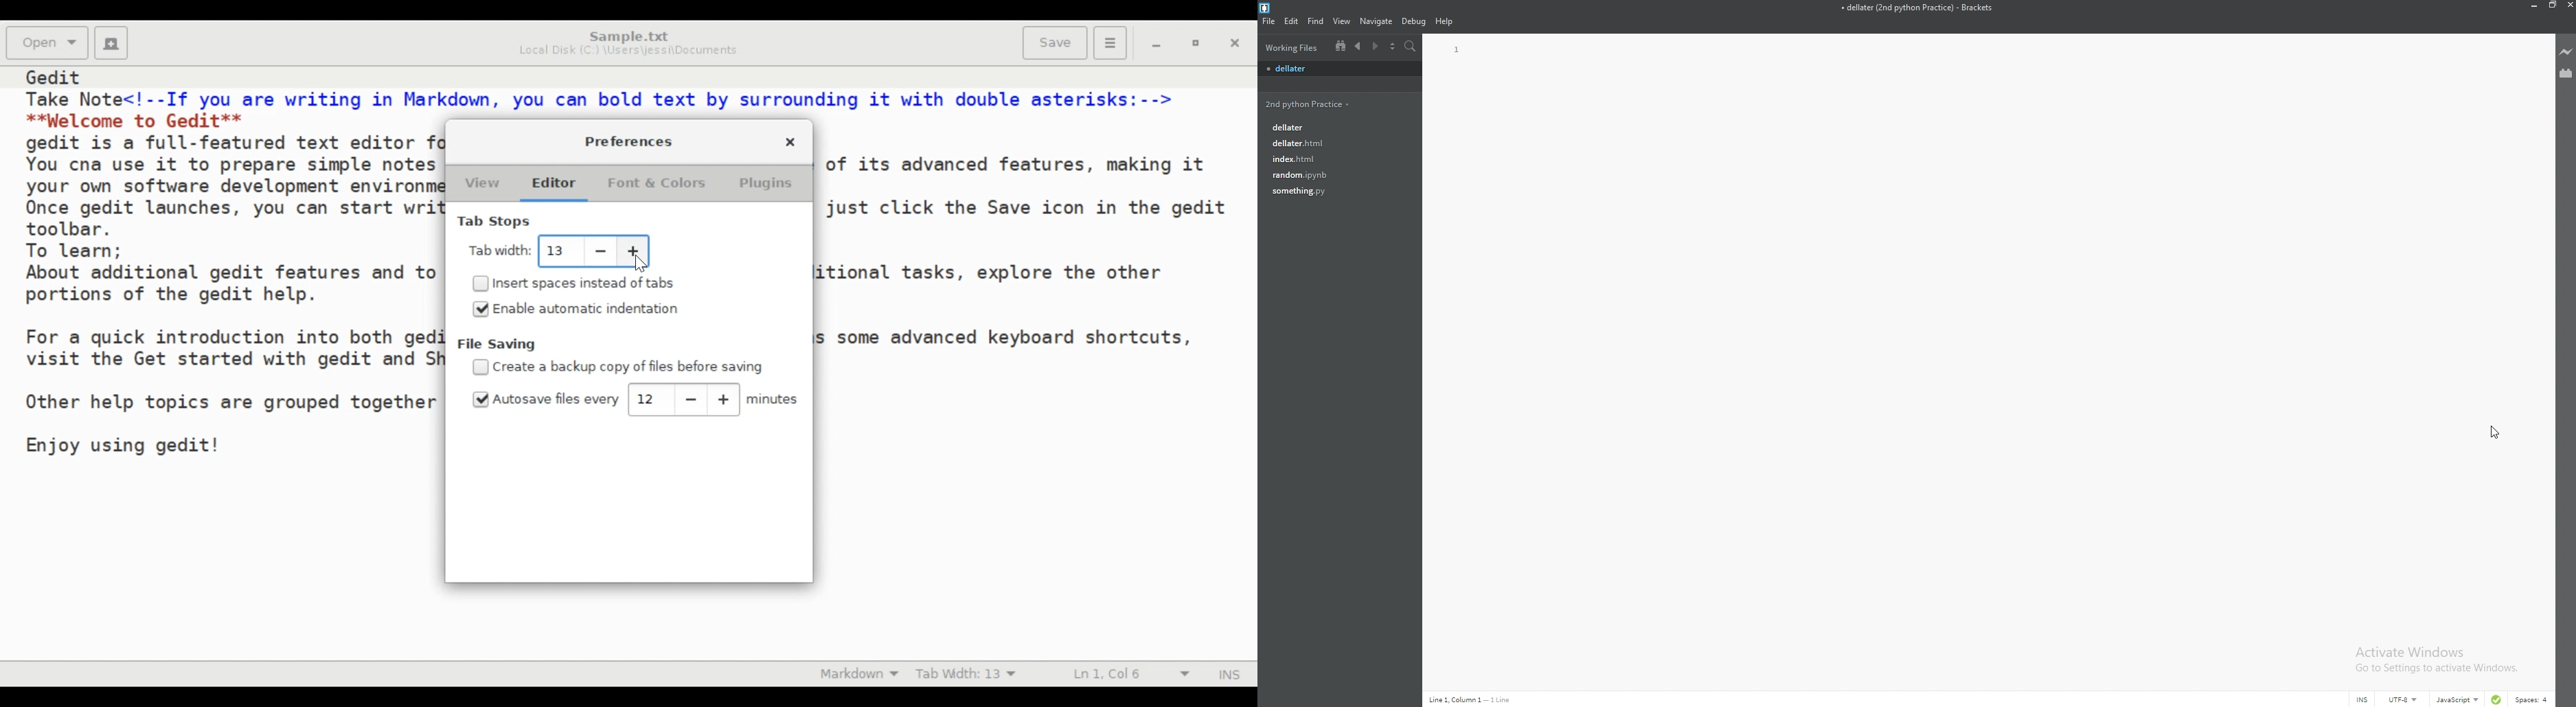 This screenshot has width=2576, height=728. I want to click on Adjust autosave time: 12, so click(647, 398).